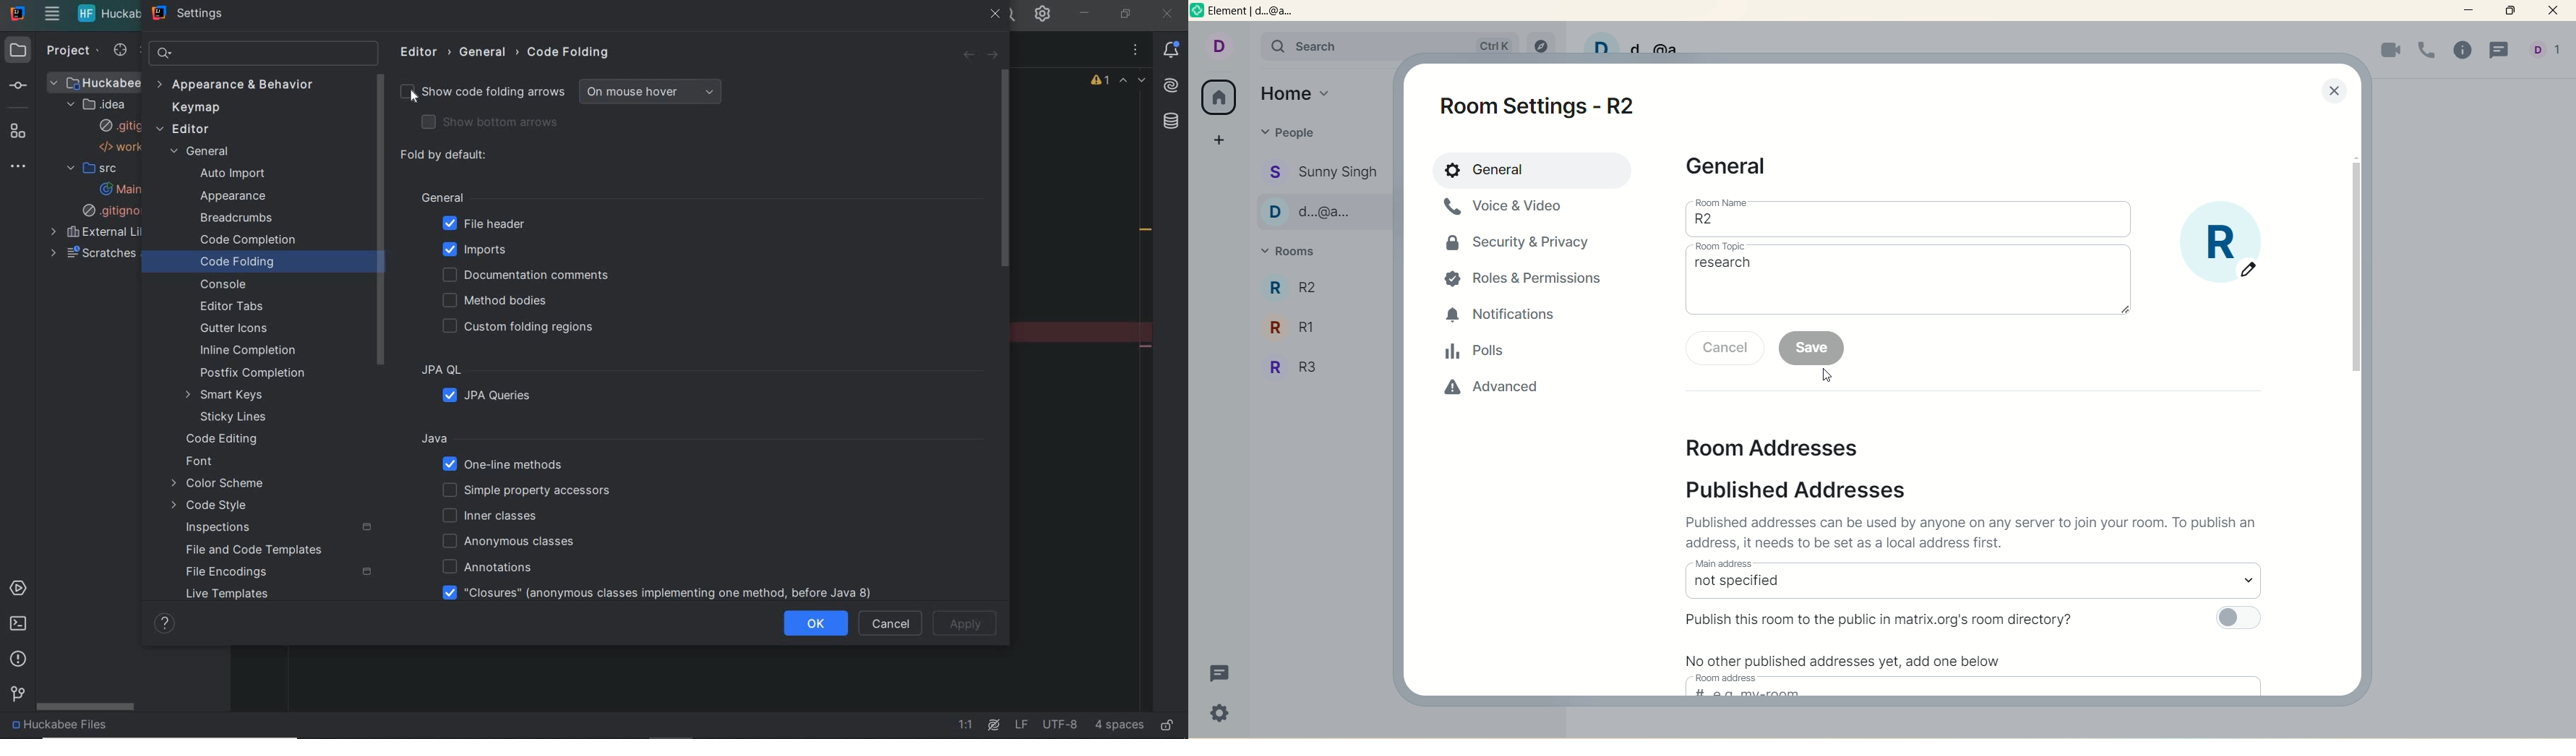  What do you see at coordinates (109, 15) in the screenshot?
I see `project file name` at bounding box center [109, 15].